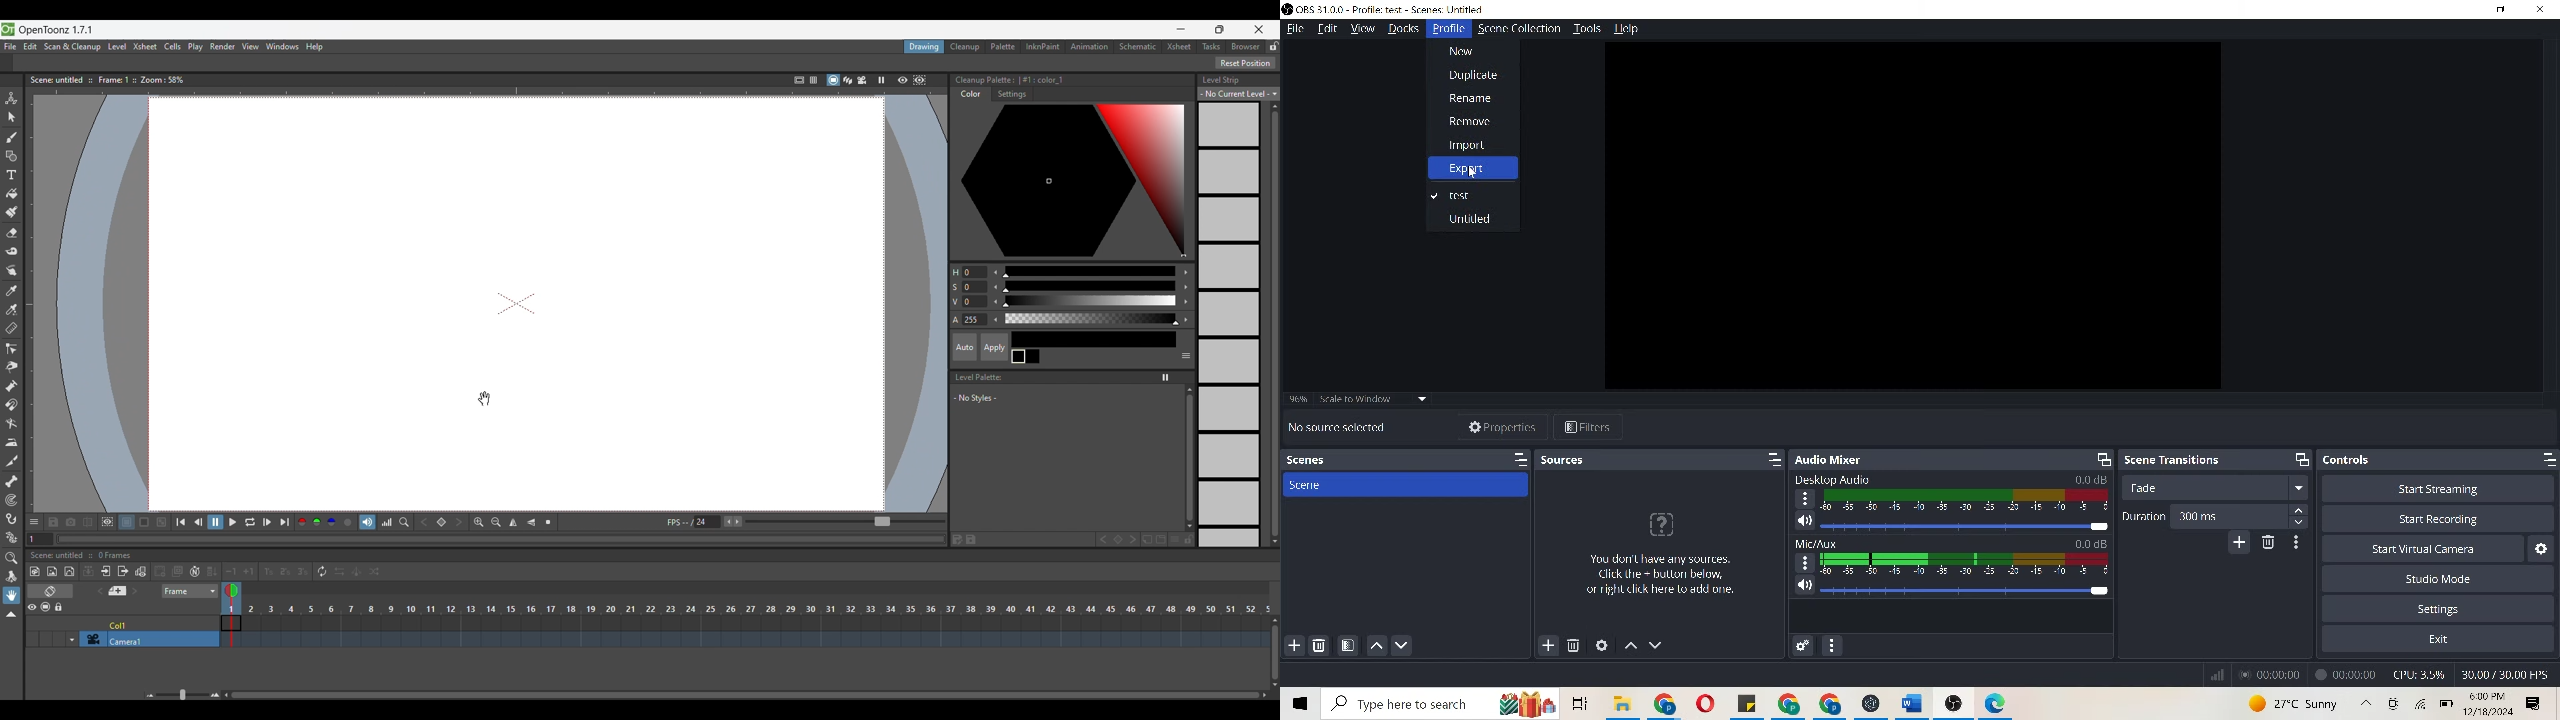 The image size is (2576, 728). Describe the element at coordinates (2293, 542) in the screenshot. I see `transition properties` at that location.